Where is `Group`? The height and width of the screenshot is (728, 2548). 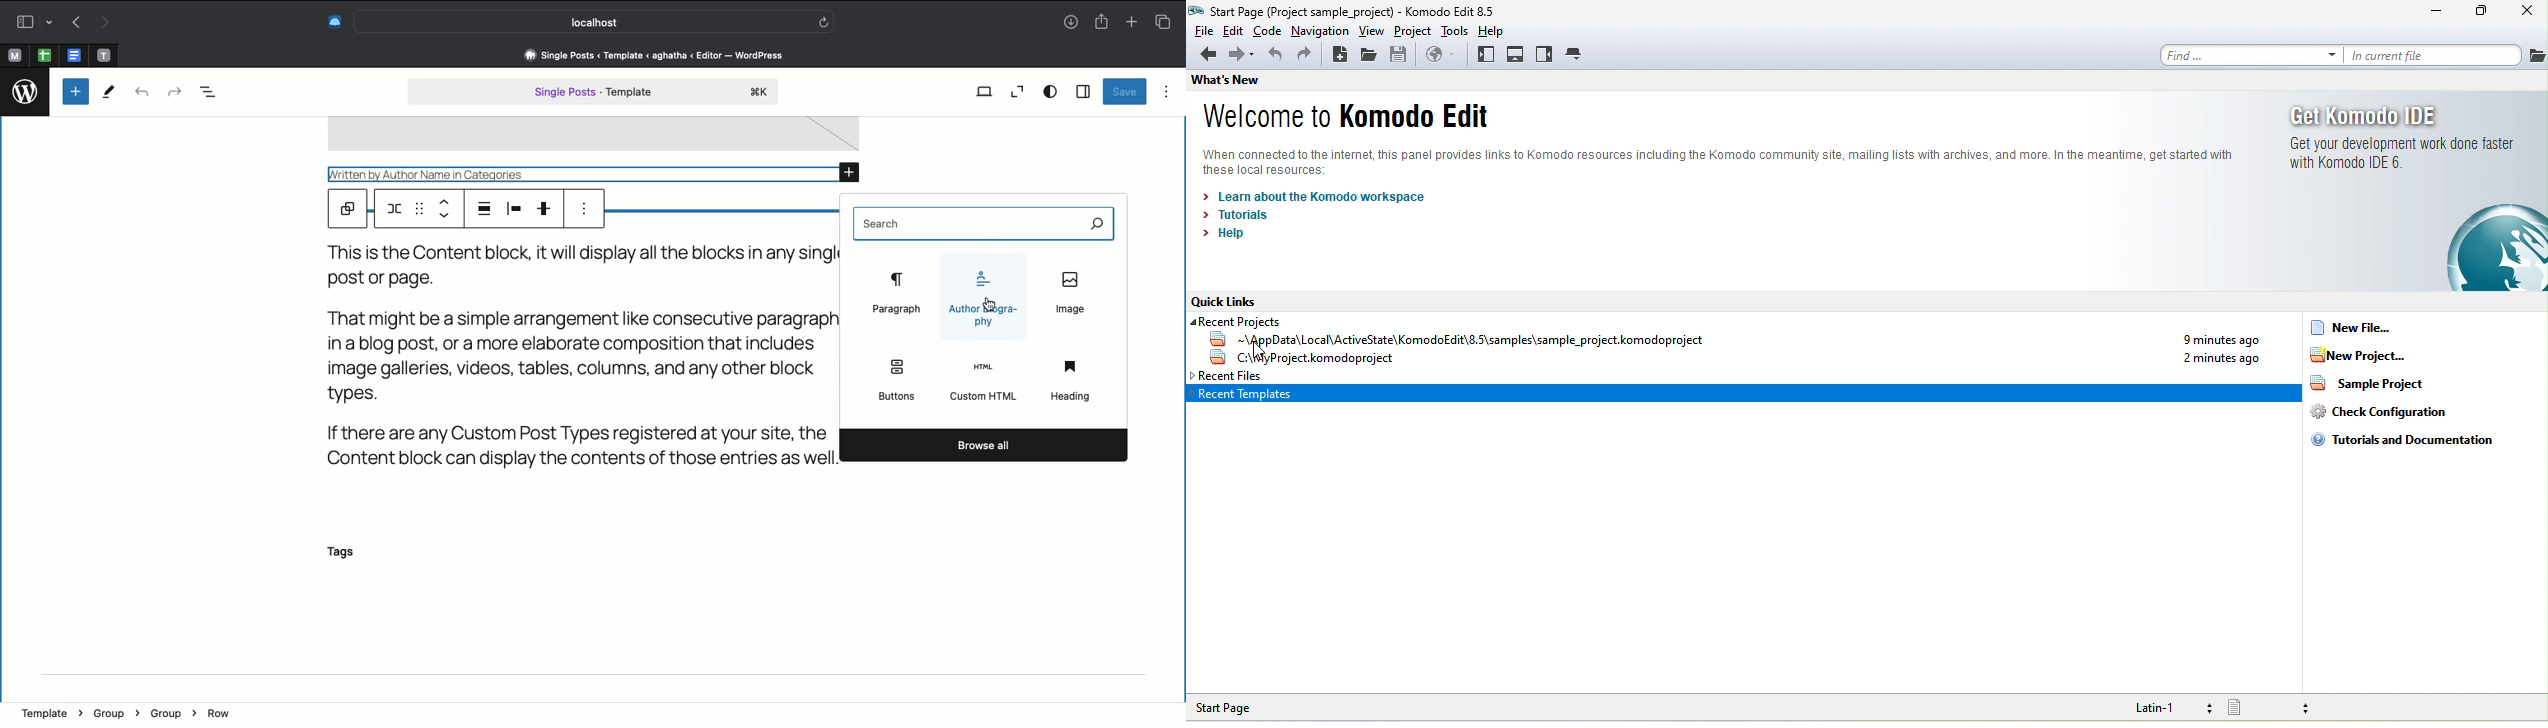 Group is located at coordinates (171, 712).